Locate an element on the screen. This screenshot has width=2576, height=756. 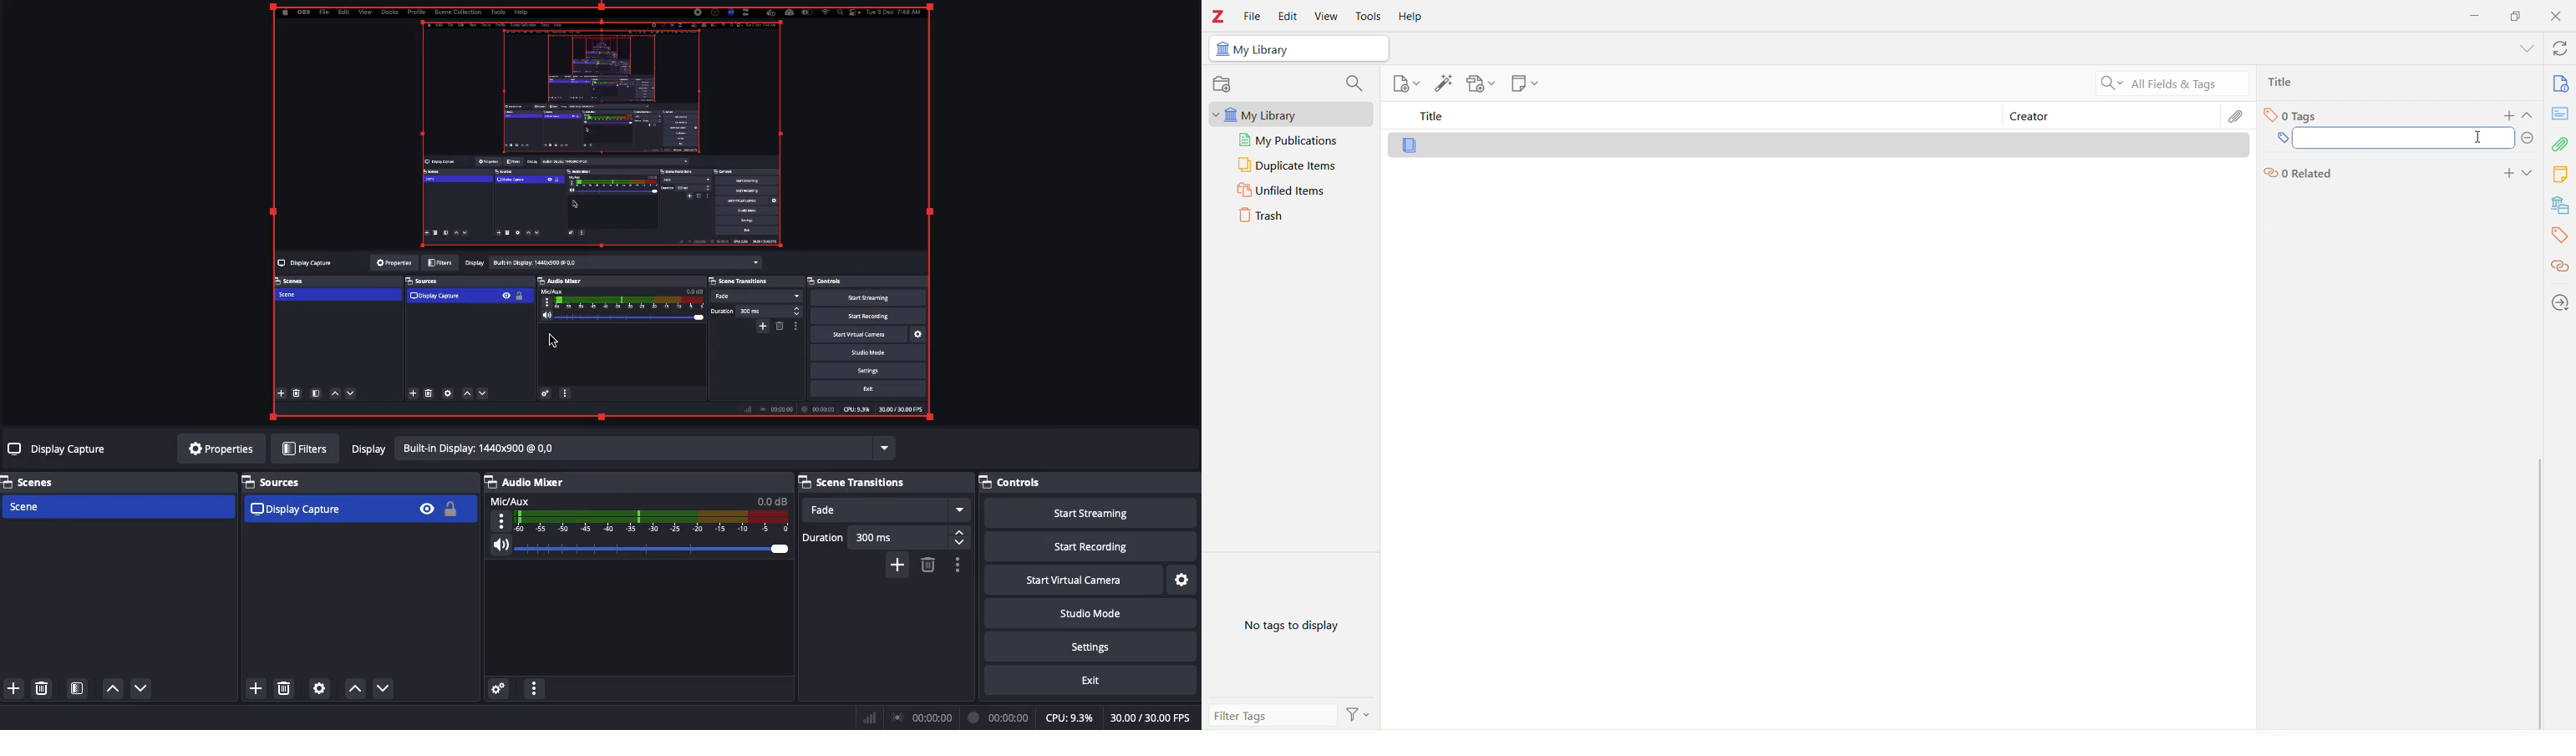
Visible is located at coordinates (428, 507).